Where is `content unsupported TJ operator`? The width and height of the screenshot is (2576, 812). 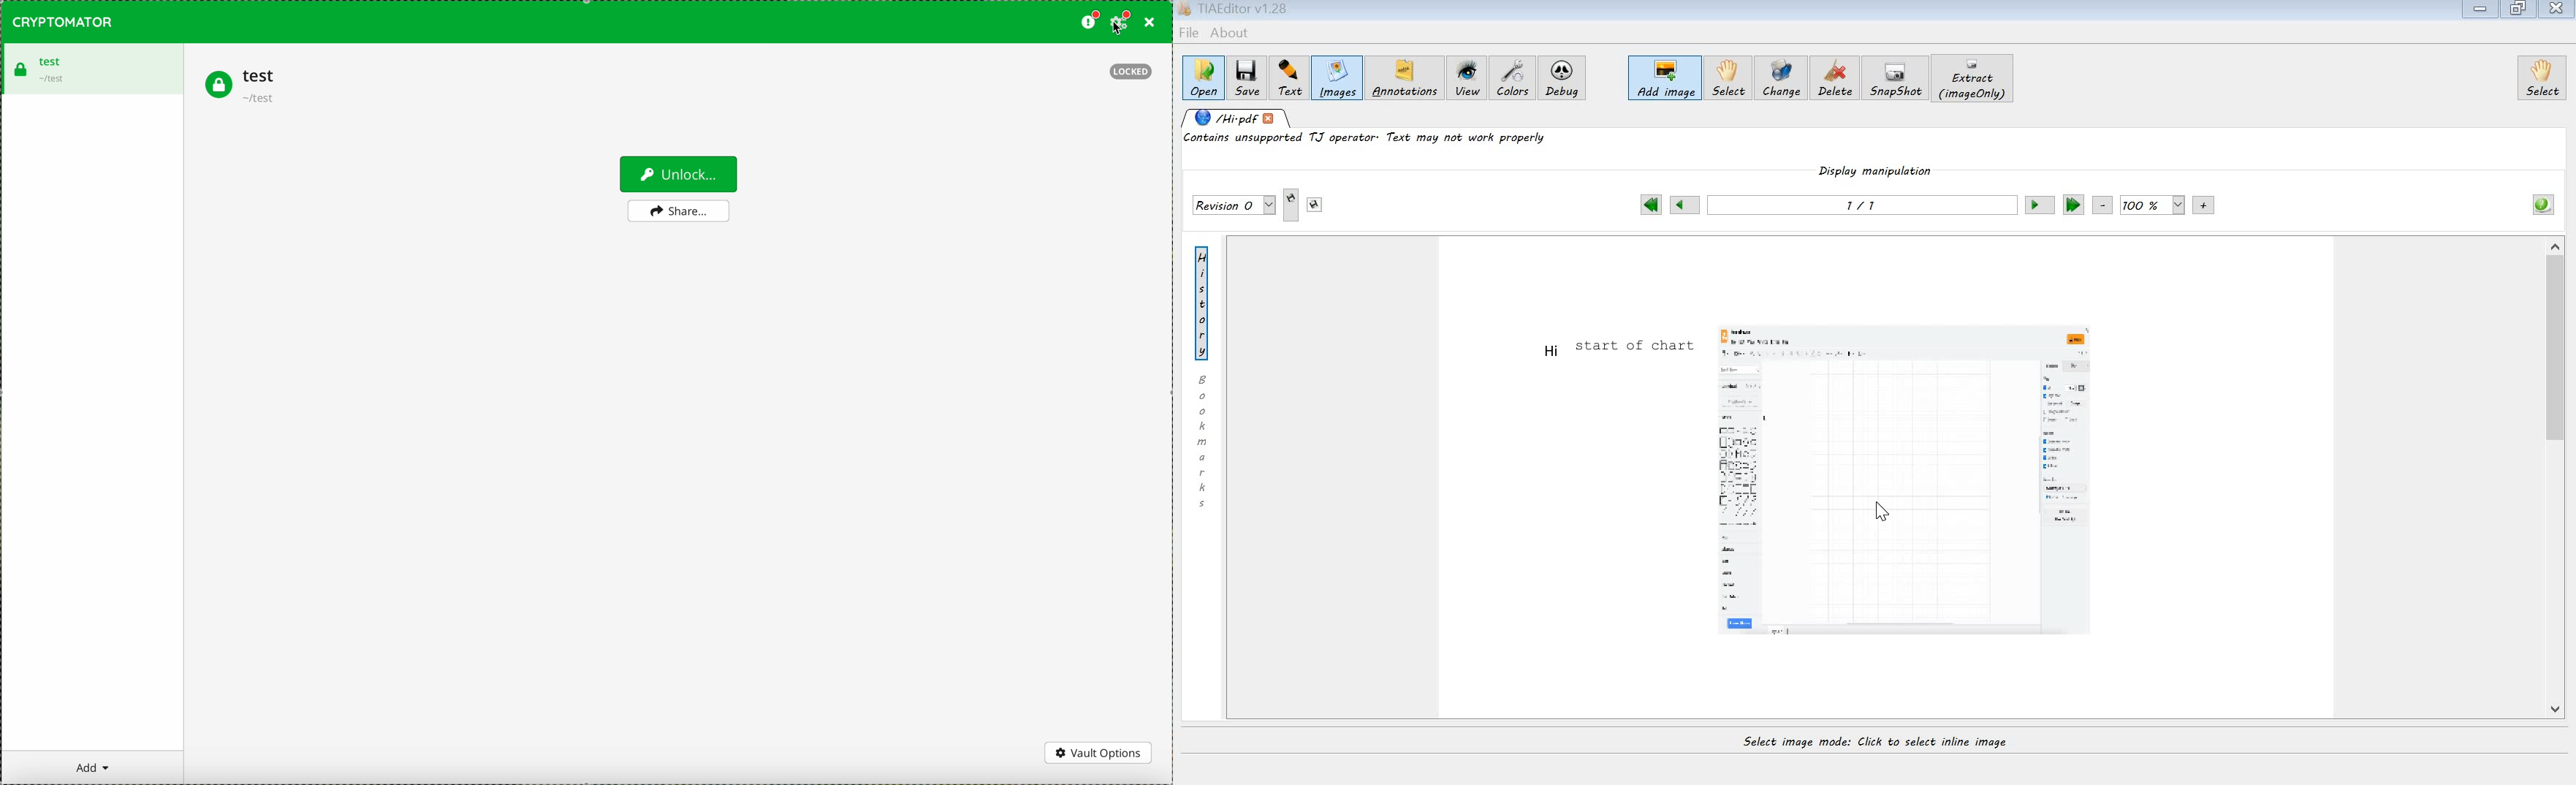 content unsupported TJ operator is located at coordinates (1368, 141).